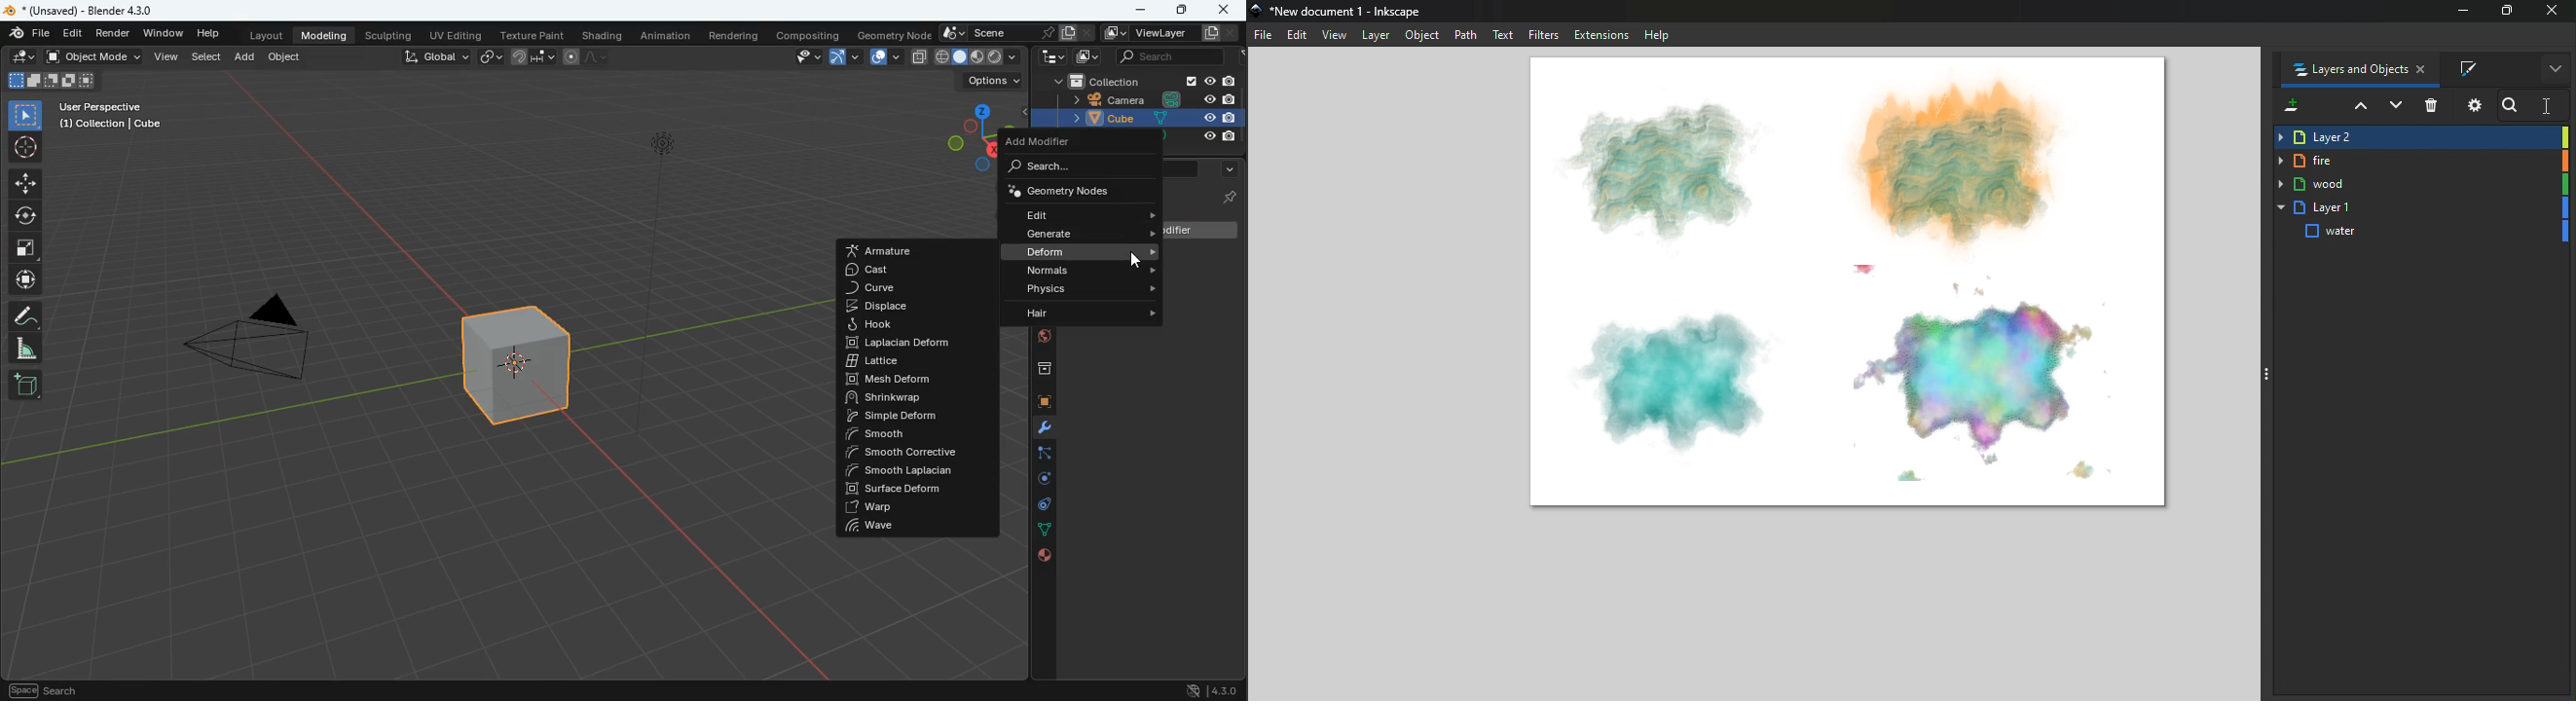 The width and height of the screenshot is (2576, 728). What do you see at coordinates (1079, 192) in the screenshot?
I see `geometry nods` at bounding box center [1079, 192].